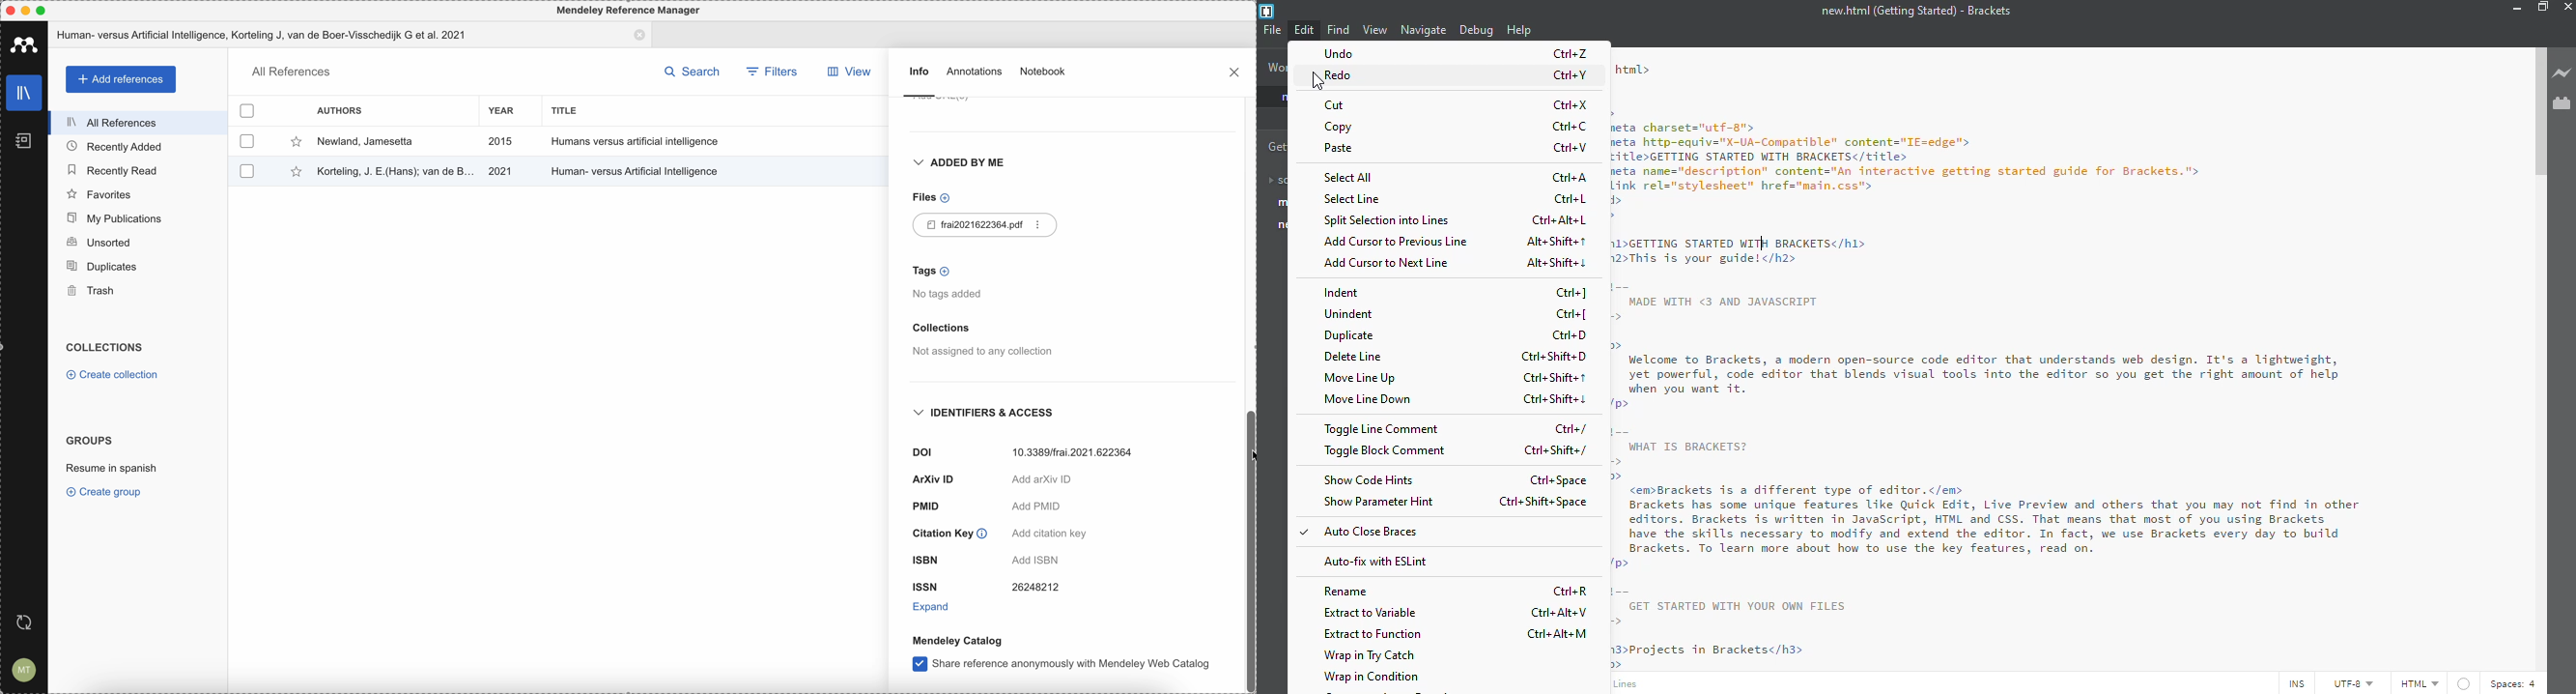  Describe the element at coordinates (956, 640) in the screenshot. I see `mendeley catalog` at that location.